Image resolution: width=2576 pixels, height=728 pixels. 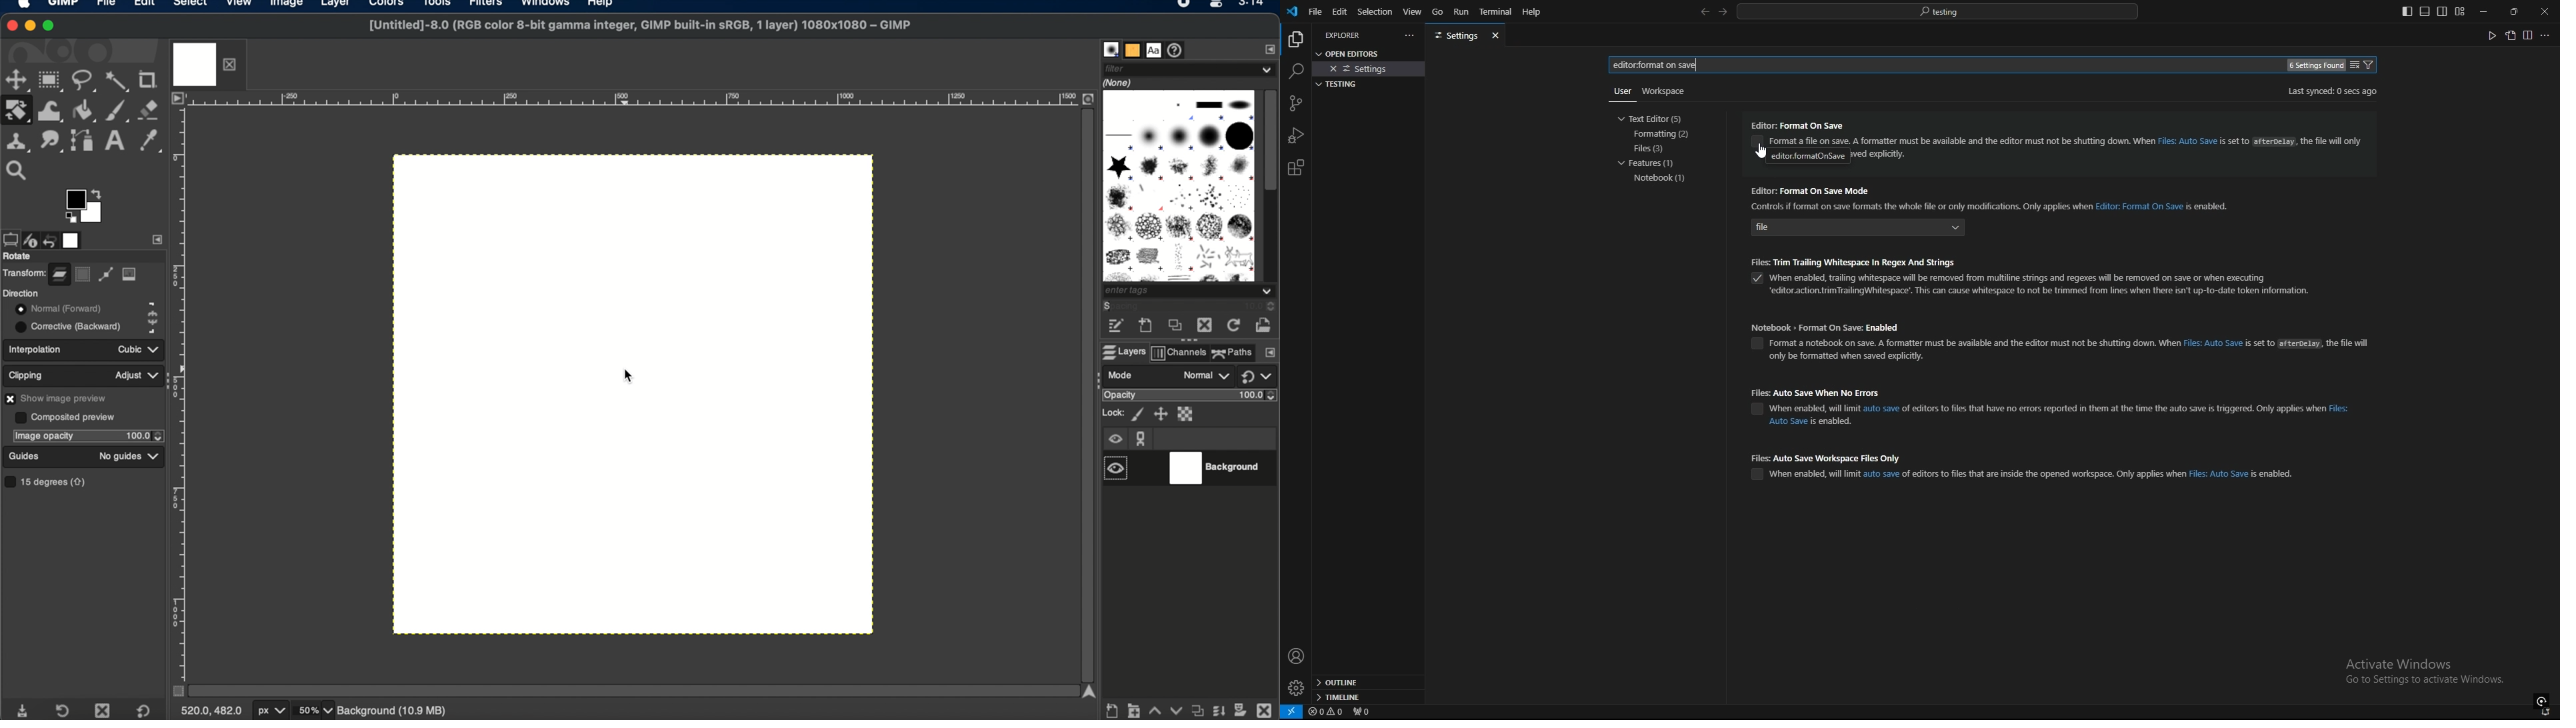 I want to click on vscode, so click(x=1291, y=12).